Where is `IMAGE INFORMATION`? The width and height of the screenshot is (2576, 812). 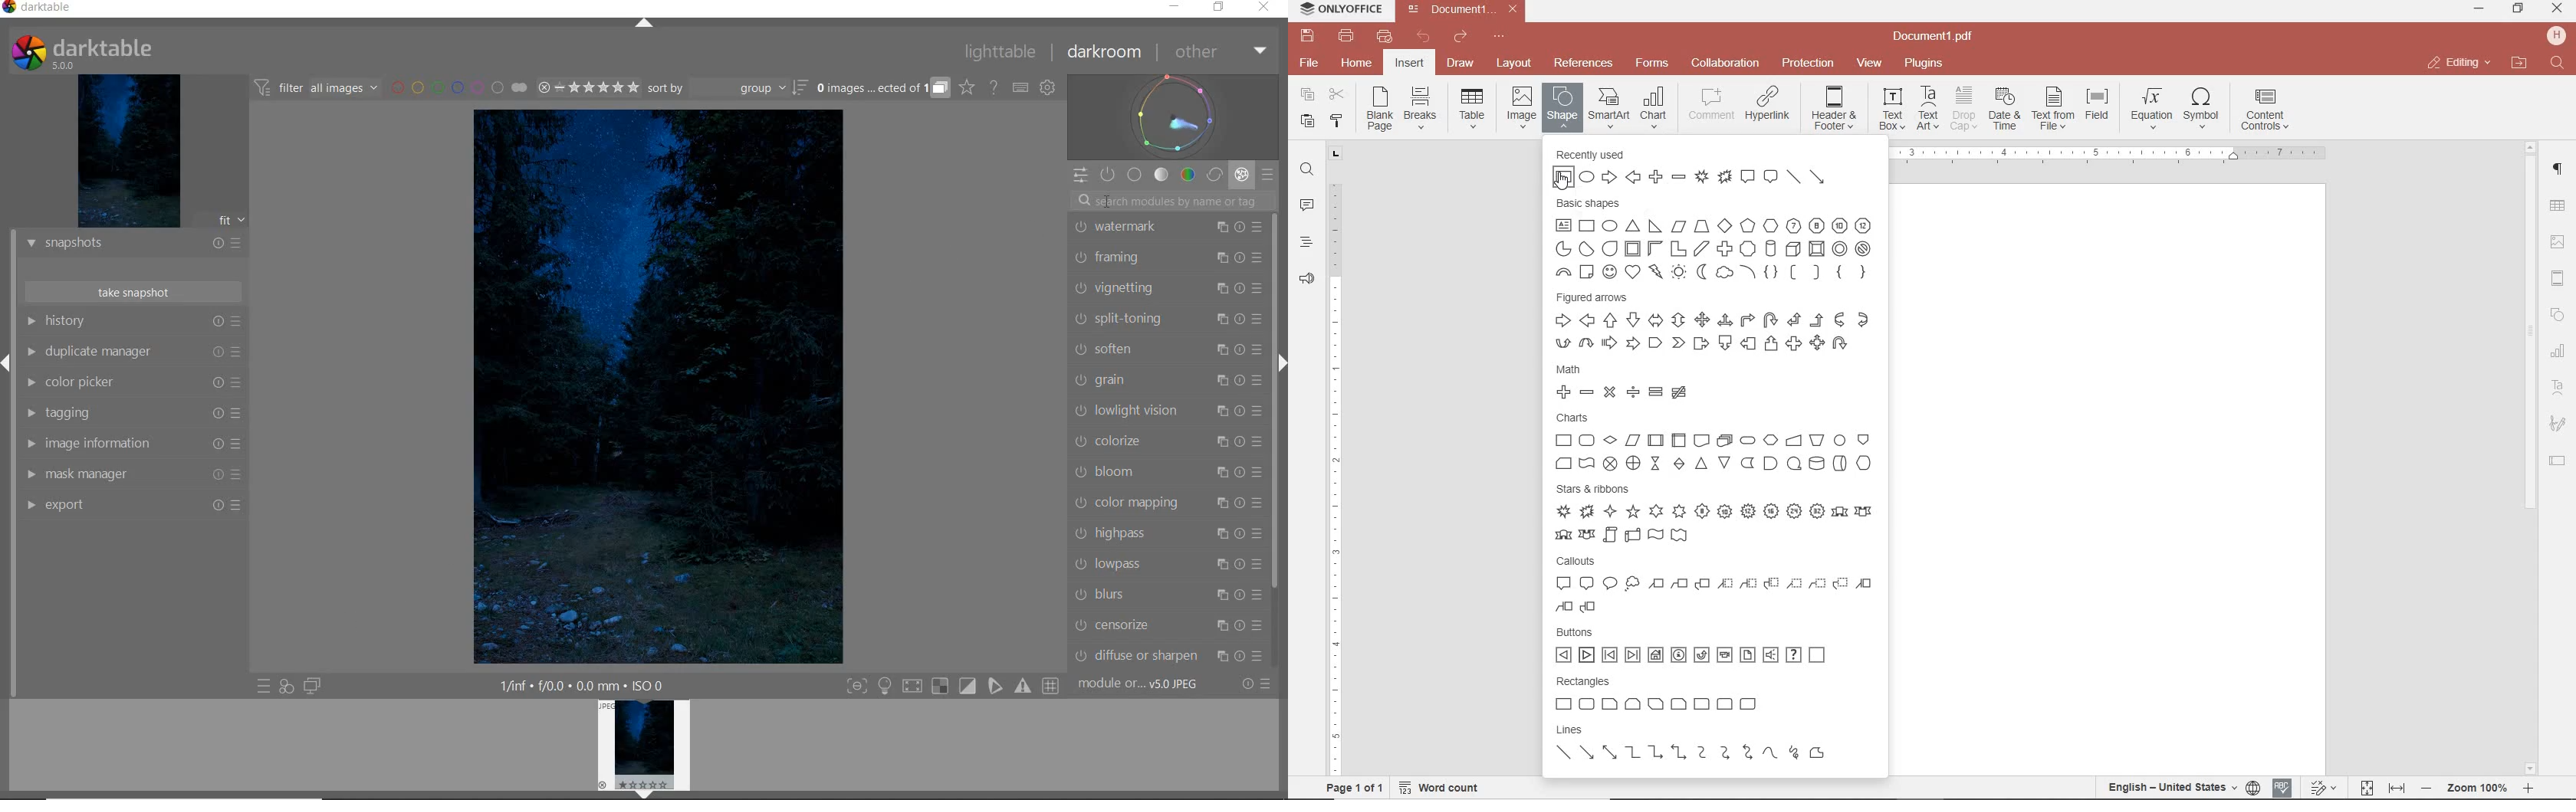 IMAGE INFORMATION is located at coordinates (130, 444).